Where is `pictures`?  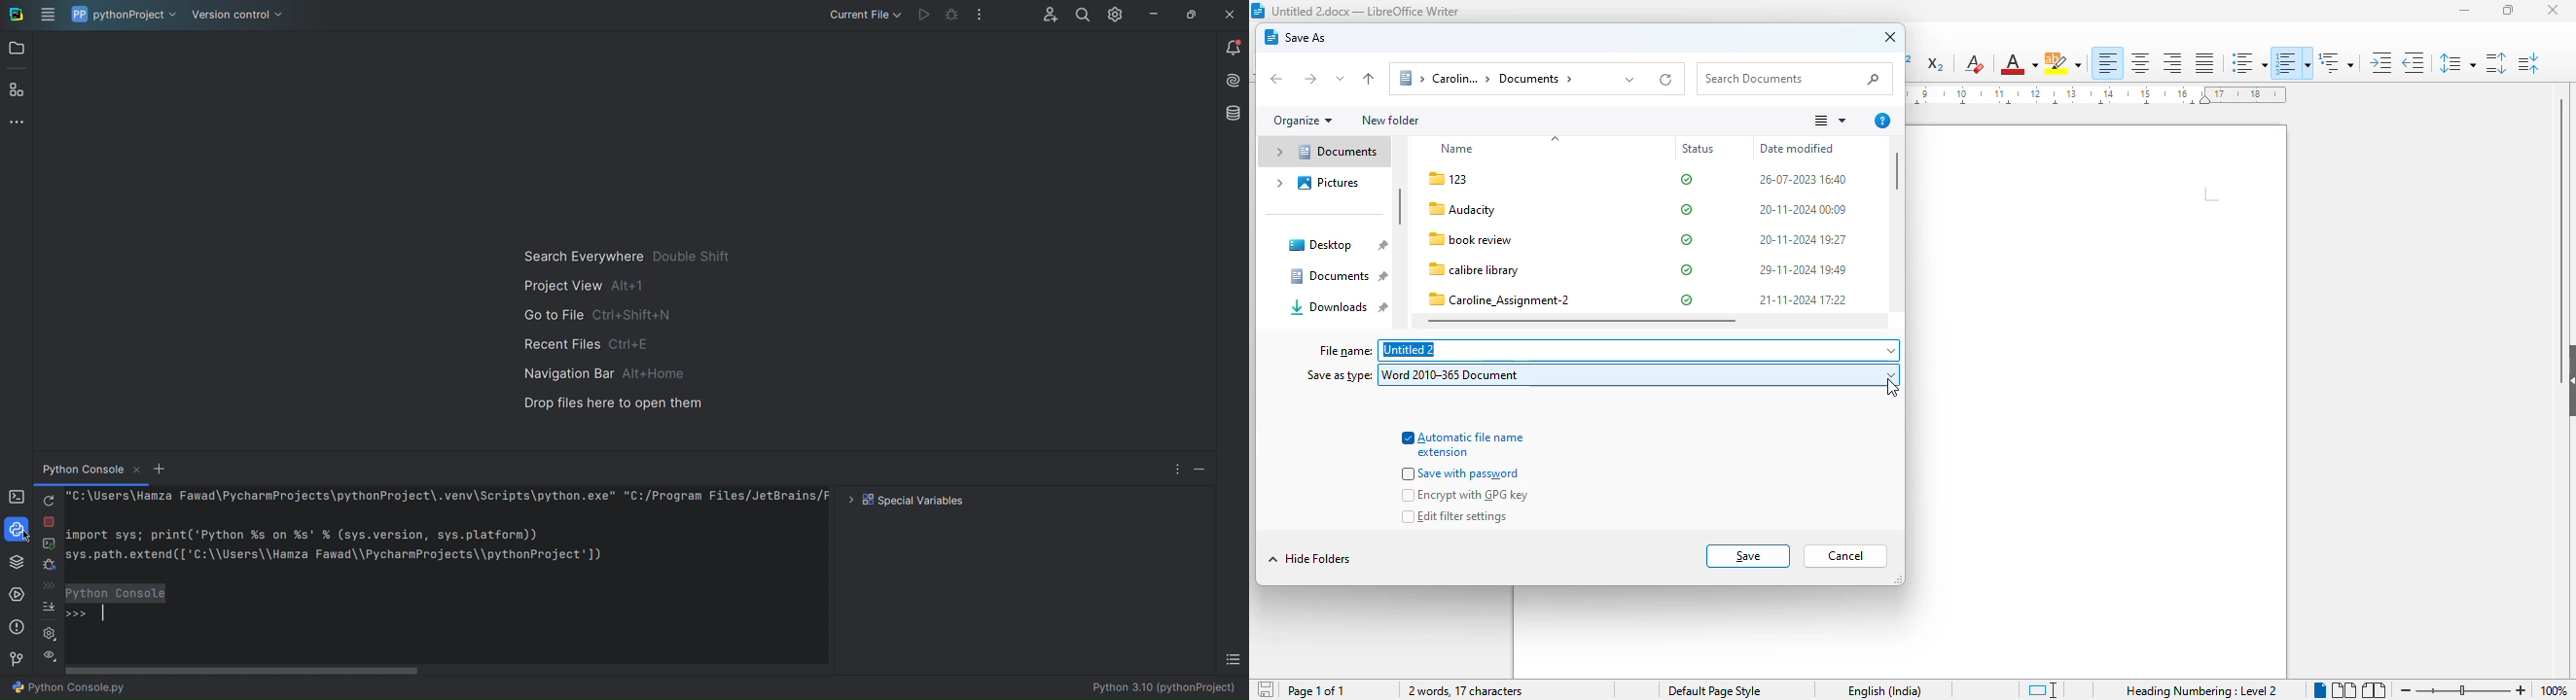
pictures is located at coordinates (1315, 183).